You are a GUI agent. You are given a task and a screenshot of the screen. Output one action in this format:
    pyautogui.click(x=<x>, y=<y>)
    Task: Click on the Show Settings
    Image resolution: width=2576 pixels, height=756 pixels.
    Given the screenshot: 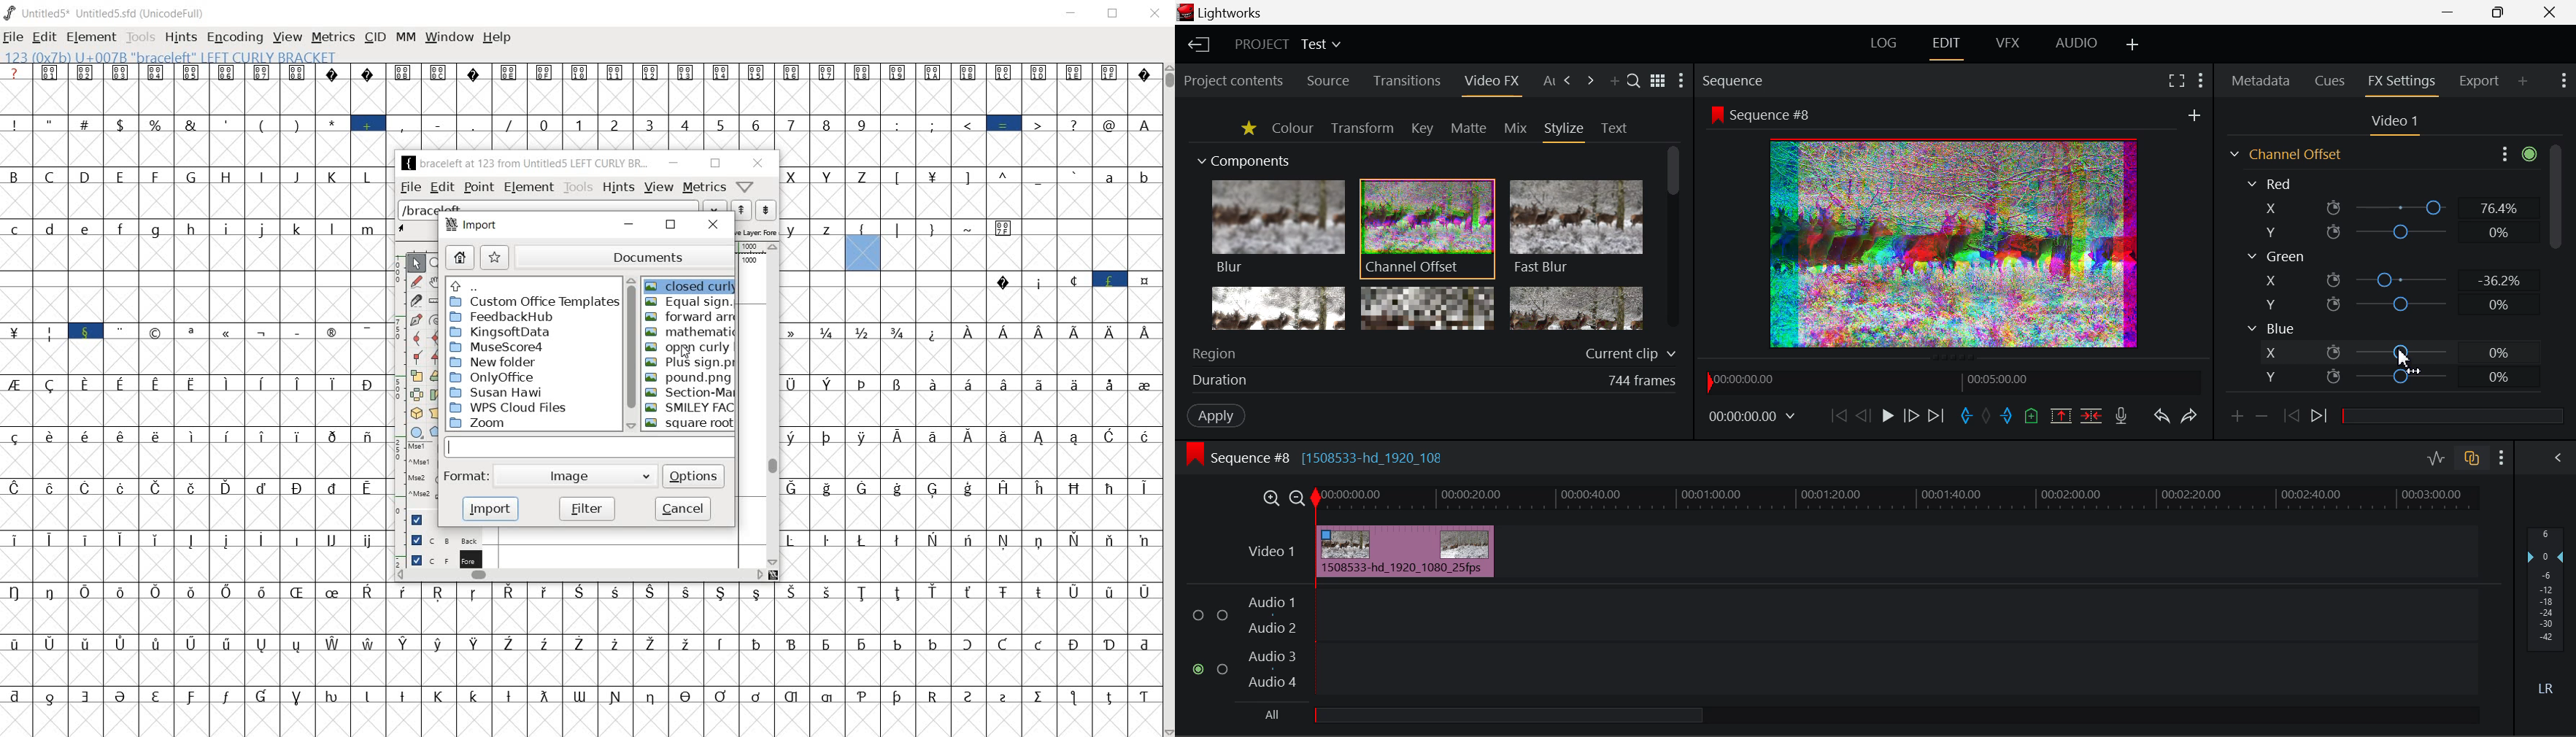 What is the action you would take?
    pyautogui.click(x=2516, y=155)
    